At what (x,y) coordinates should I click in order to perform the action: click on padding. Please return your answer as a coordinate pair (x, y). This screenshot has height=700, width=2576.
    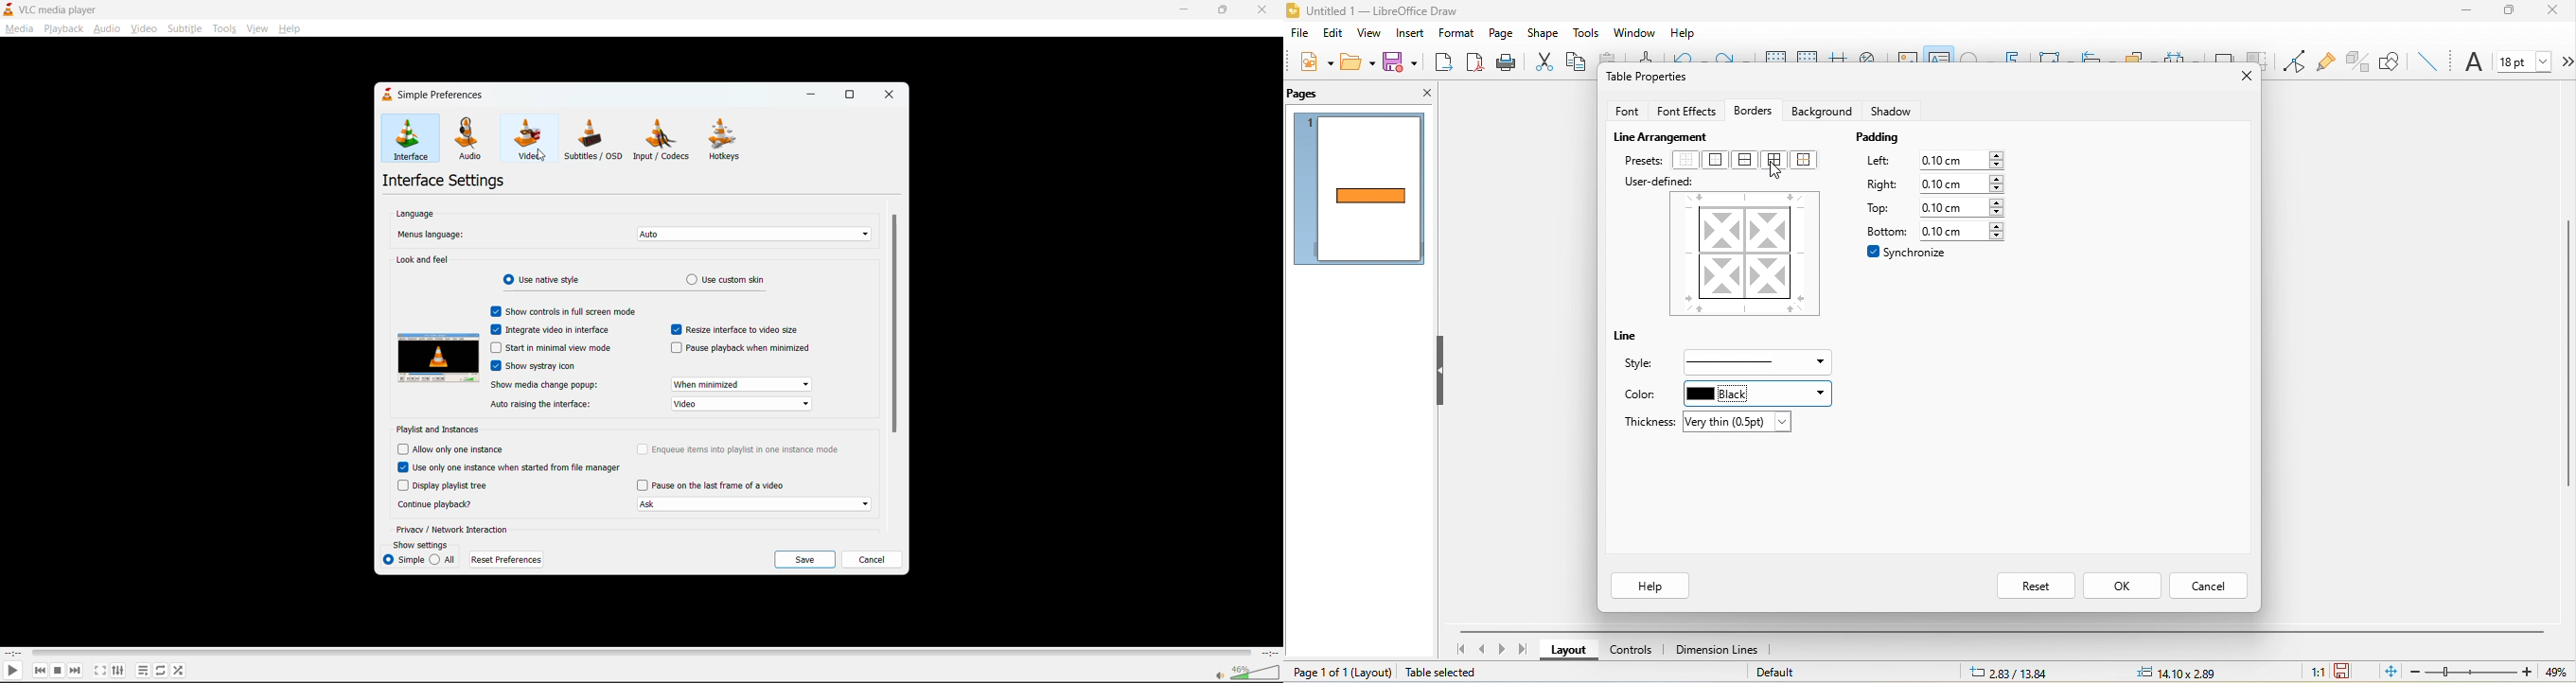
    Looking at the image, I should click on (1883, 139).